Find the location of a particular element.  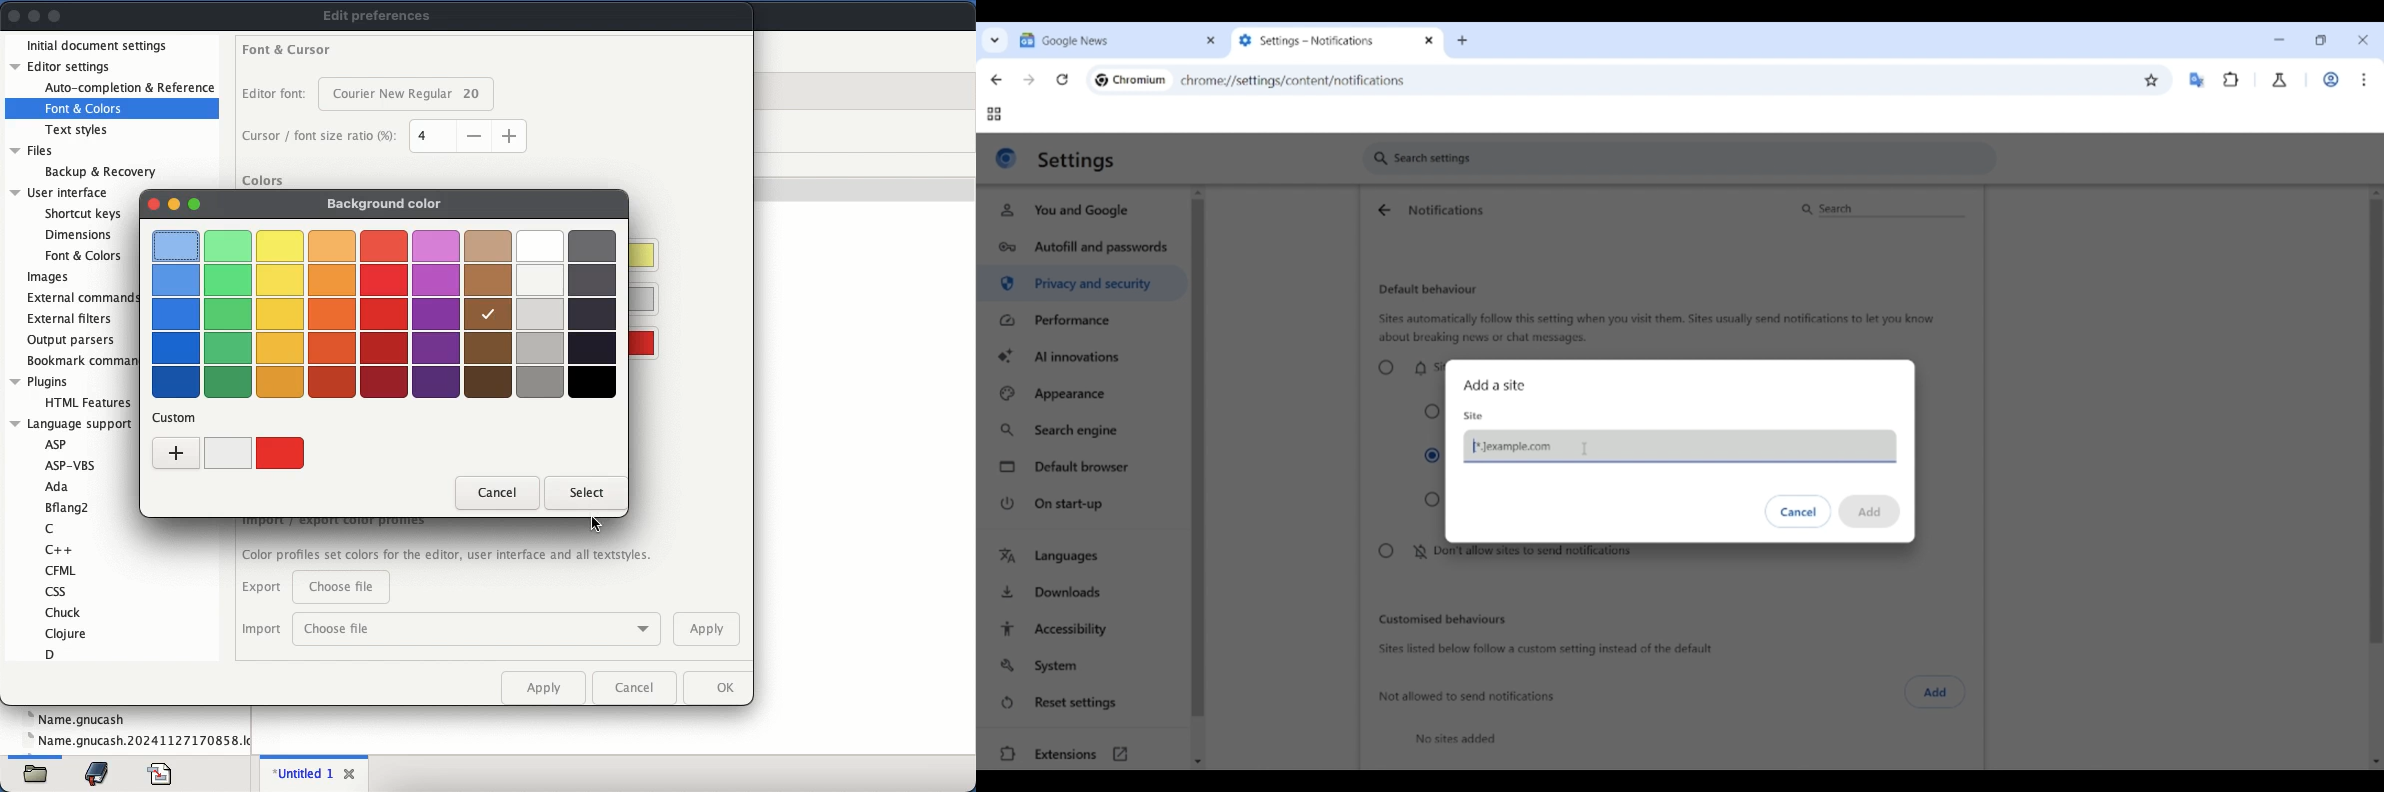

Sites automatically follow this setting when you visit them. Sites usually send notifications to let you know
about breaking news or chat messages. is located at coordinates (1657, 329).